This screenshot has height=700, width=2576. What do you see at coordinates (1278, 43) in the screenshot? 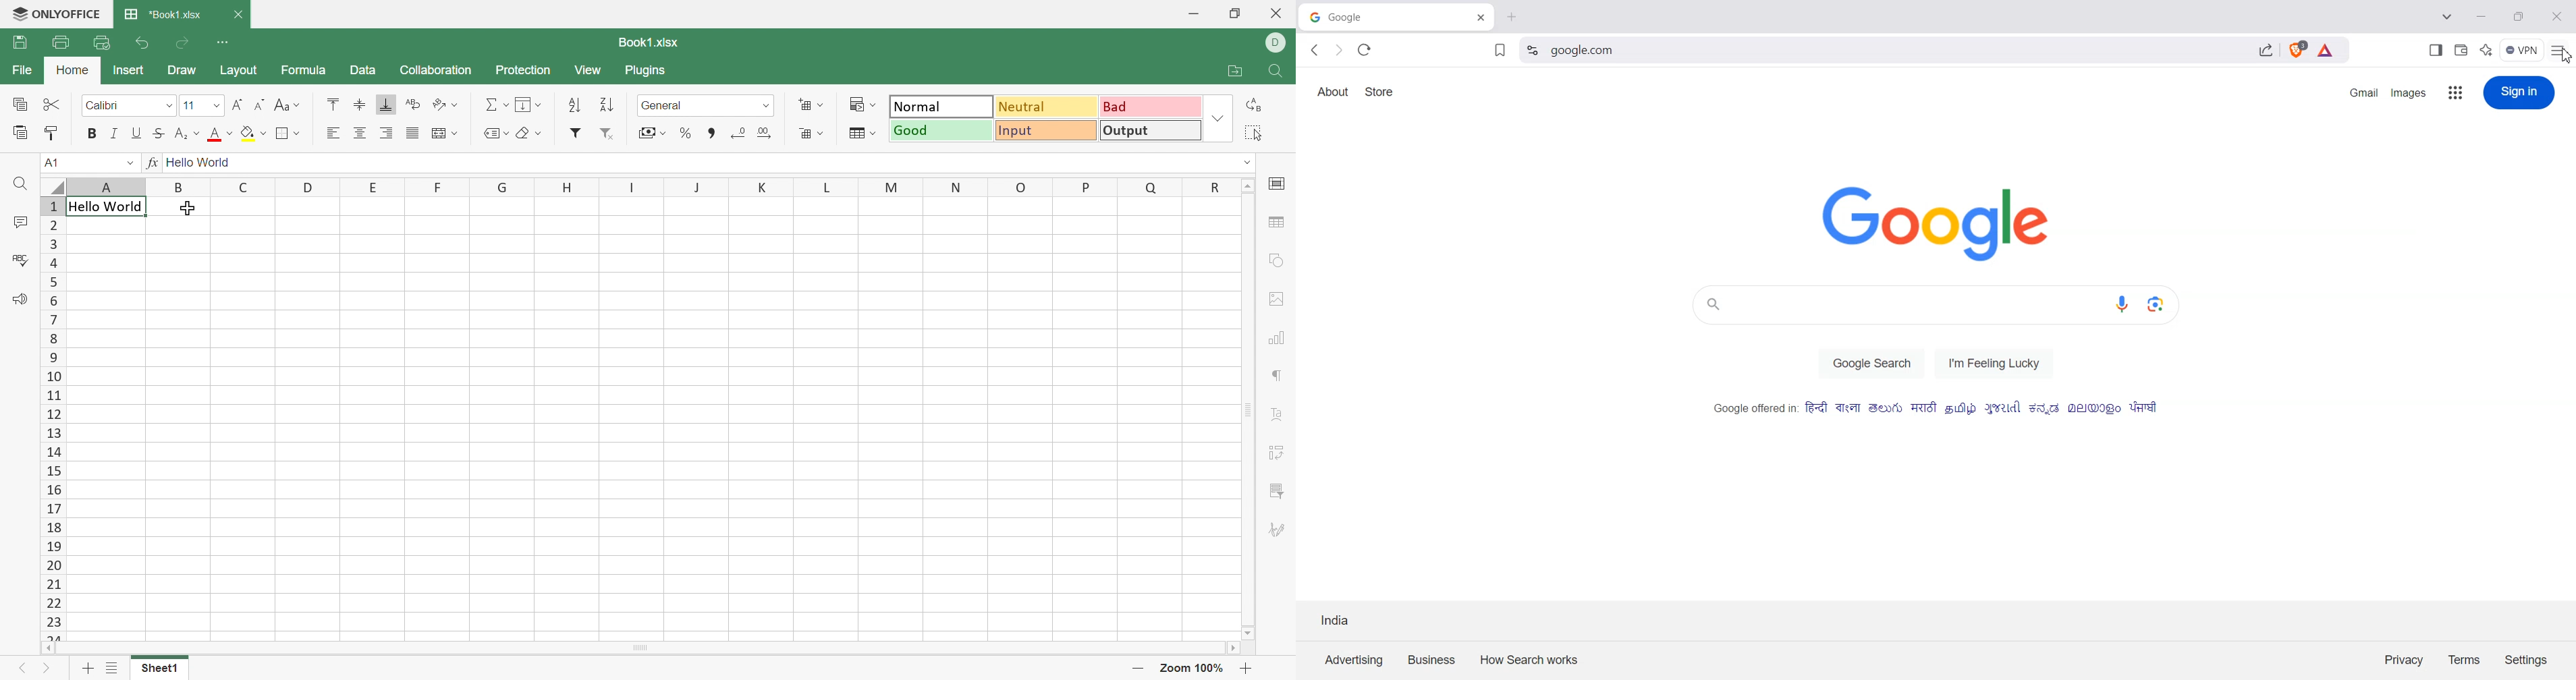
I see `DELL` at bounding box center [1278, 43].